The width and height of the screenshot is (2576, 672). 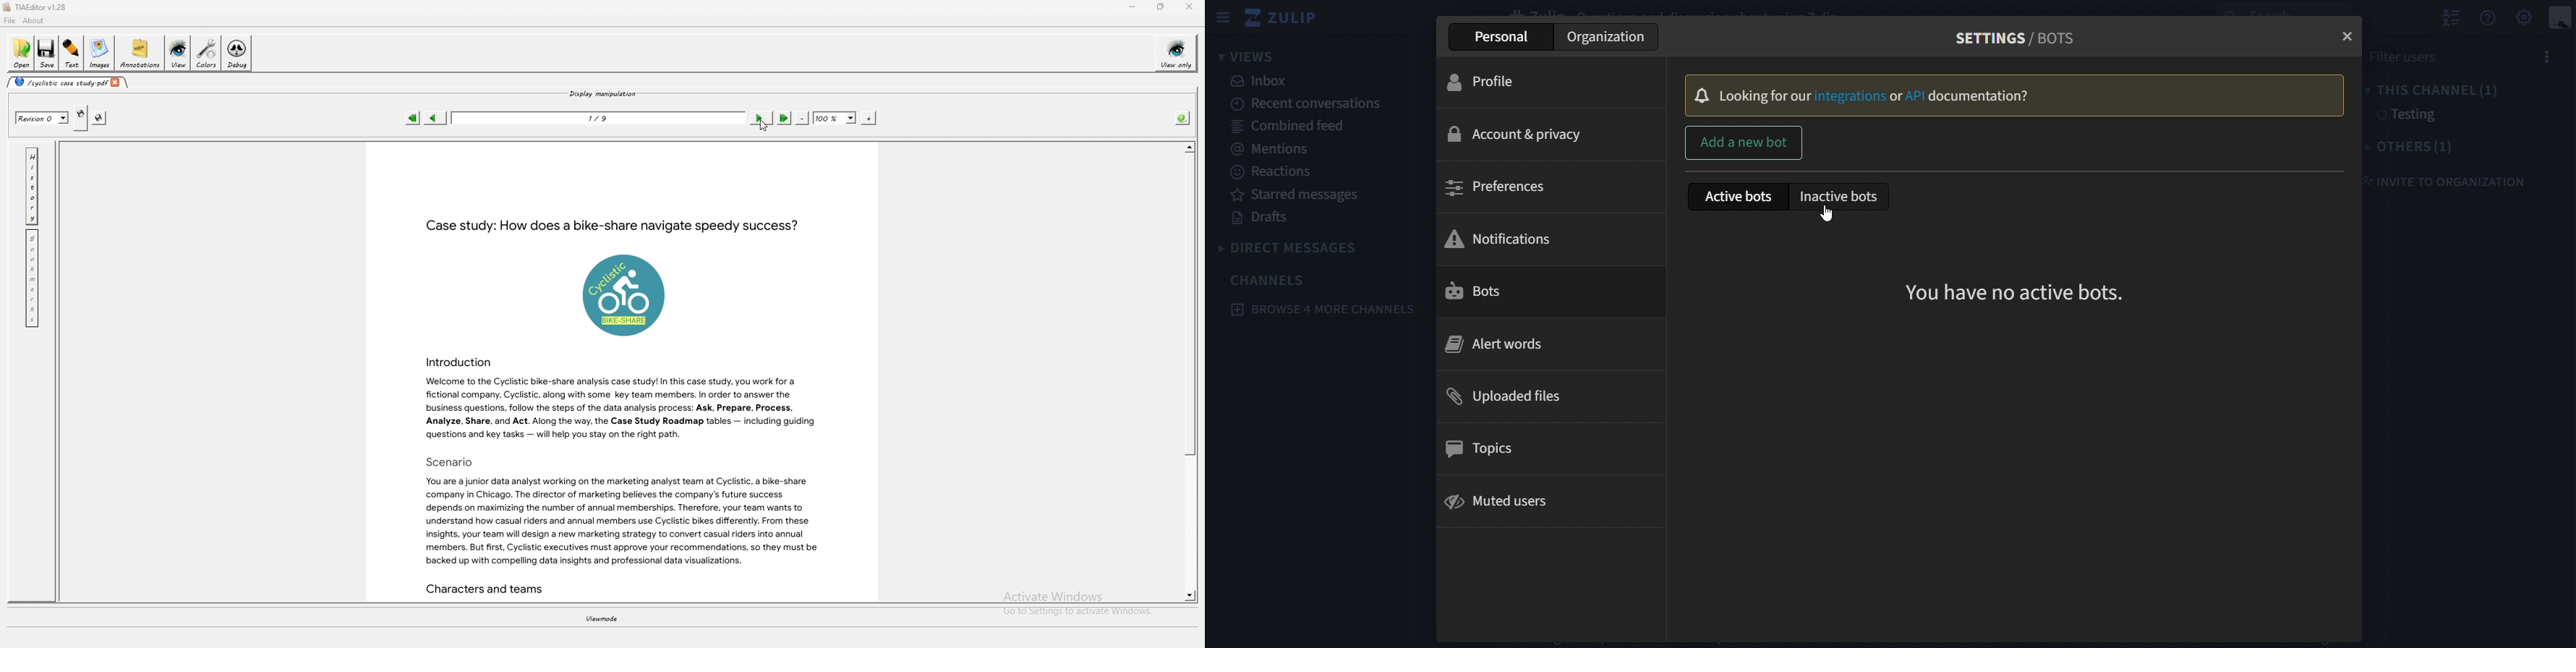 What do you see at coordinates (2525, 16) in the screenshot?
I see `settings` at bounding box center [2525, 16].